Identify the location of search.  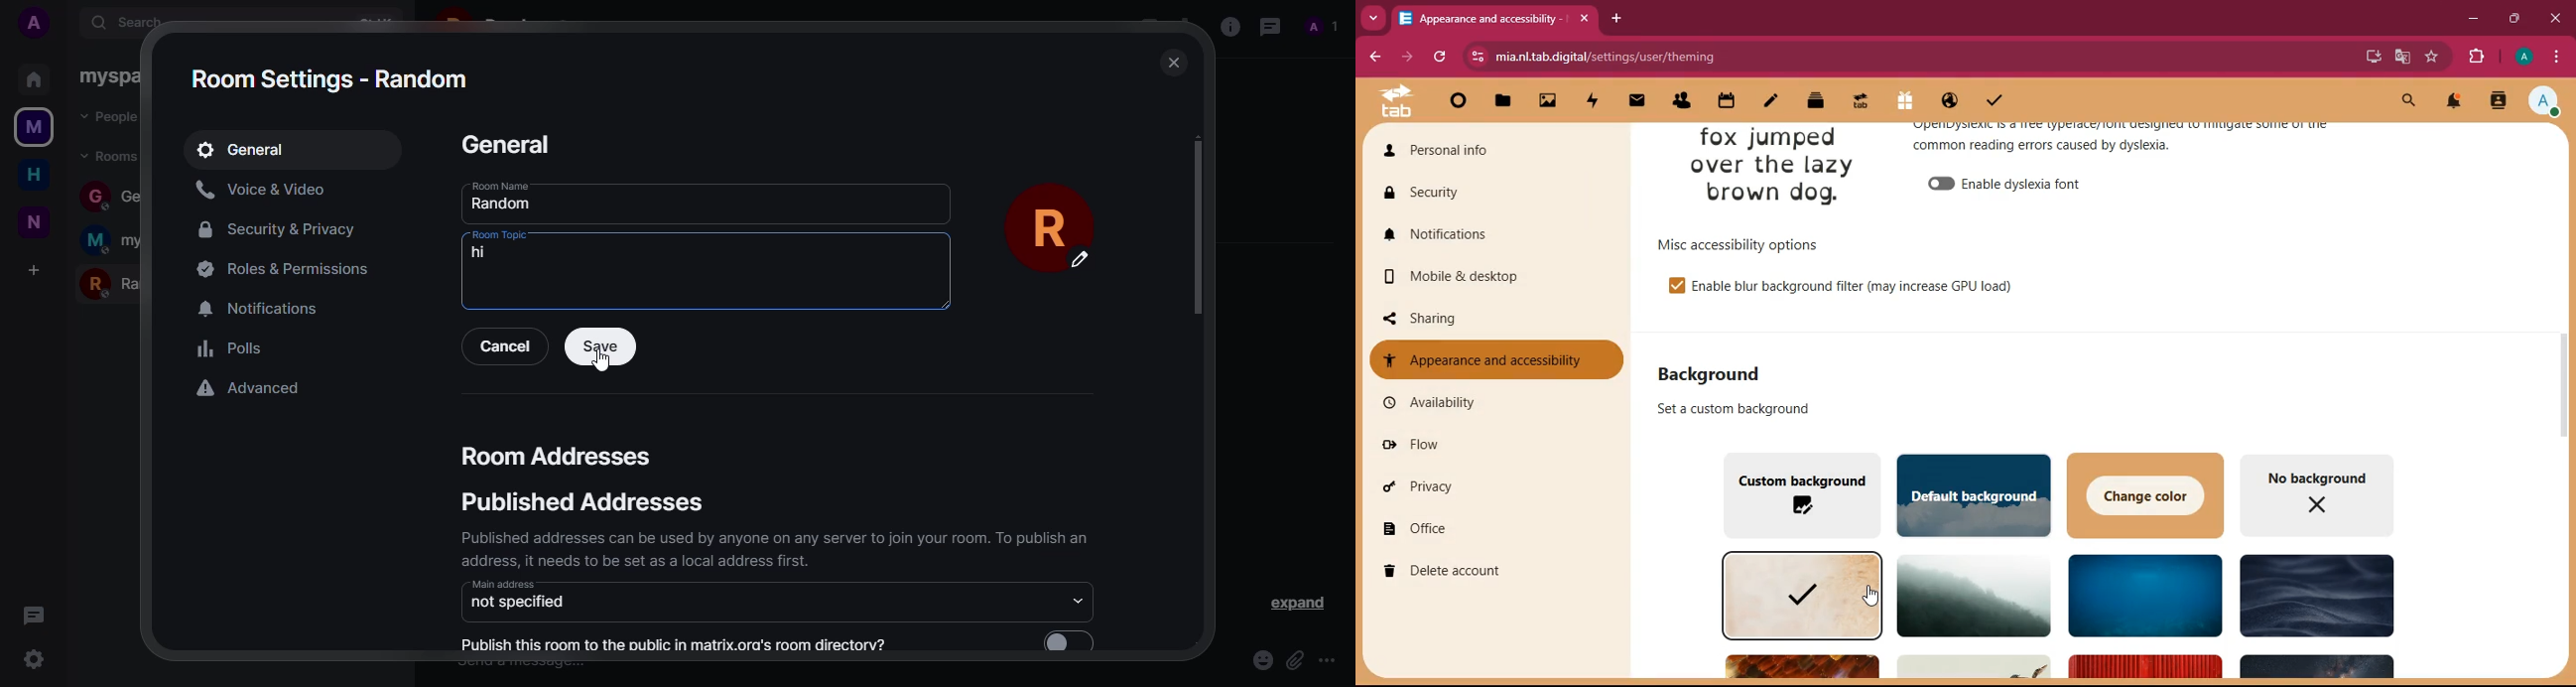
(137, 22).